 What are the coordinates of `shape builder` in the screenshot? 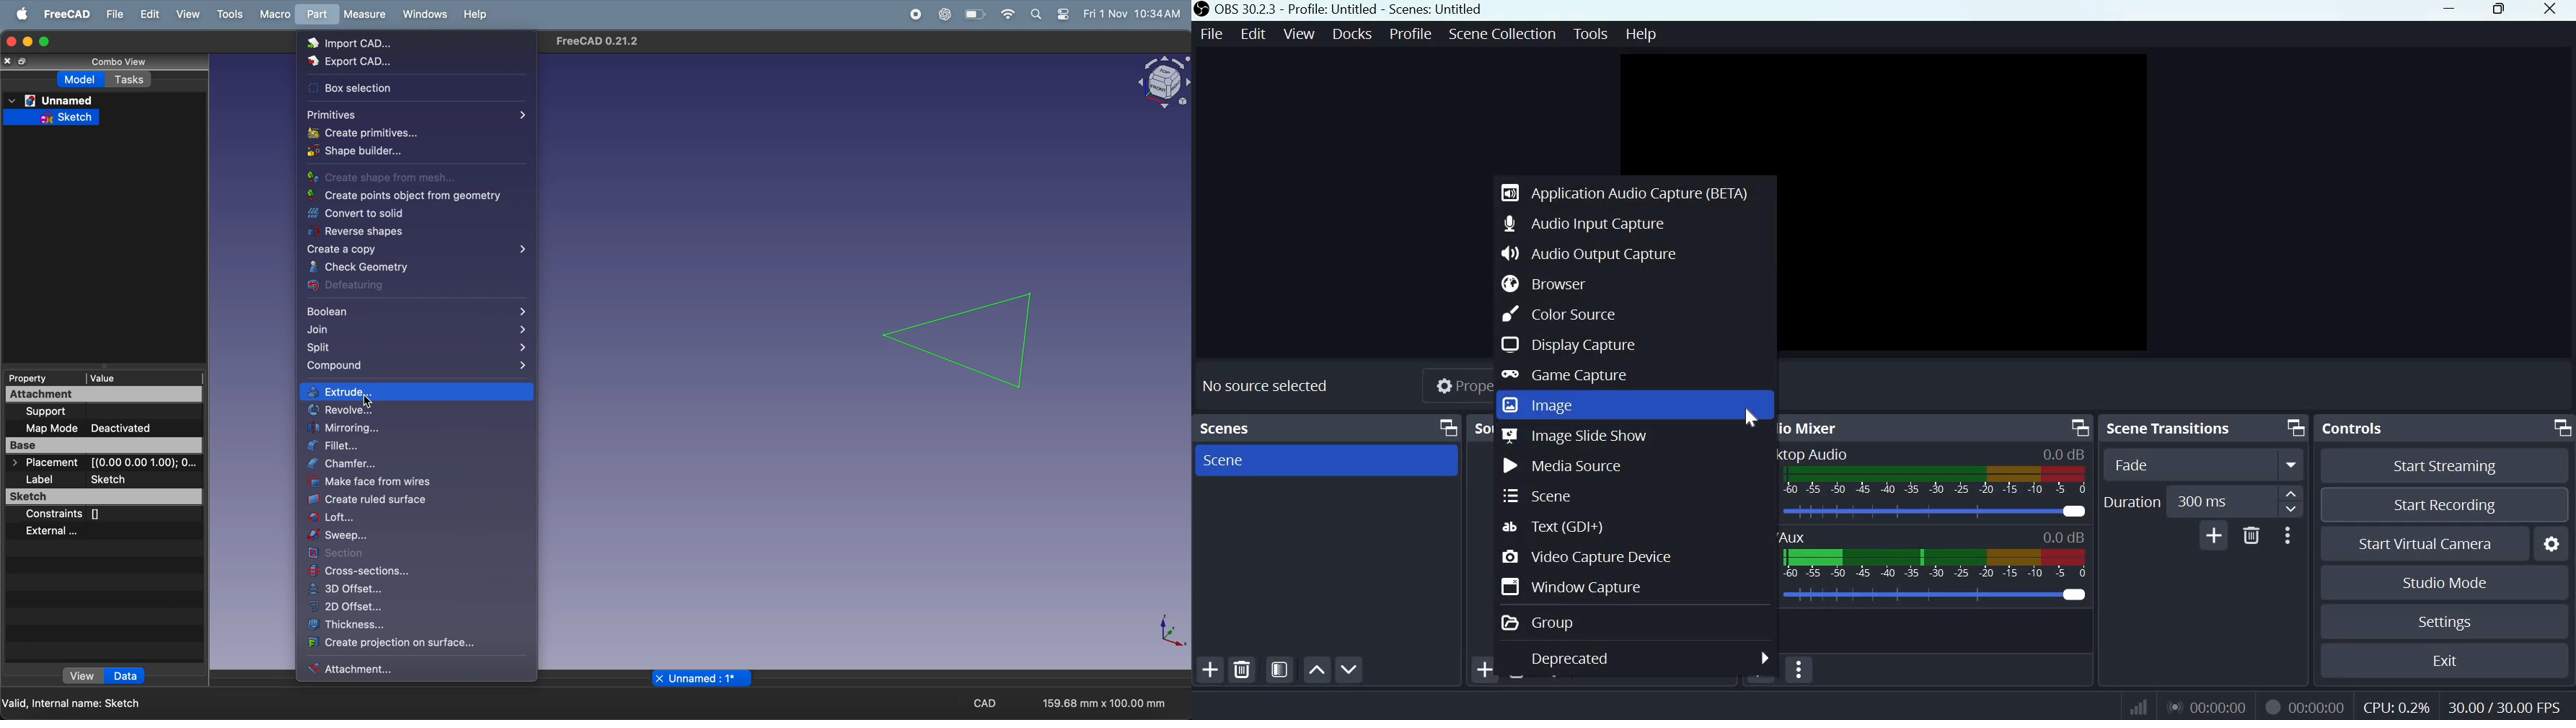 It's located at (399, 153).